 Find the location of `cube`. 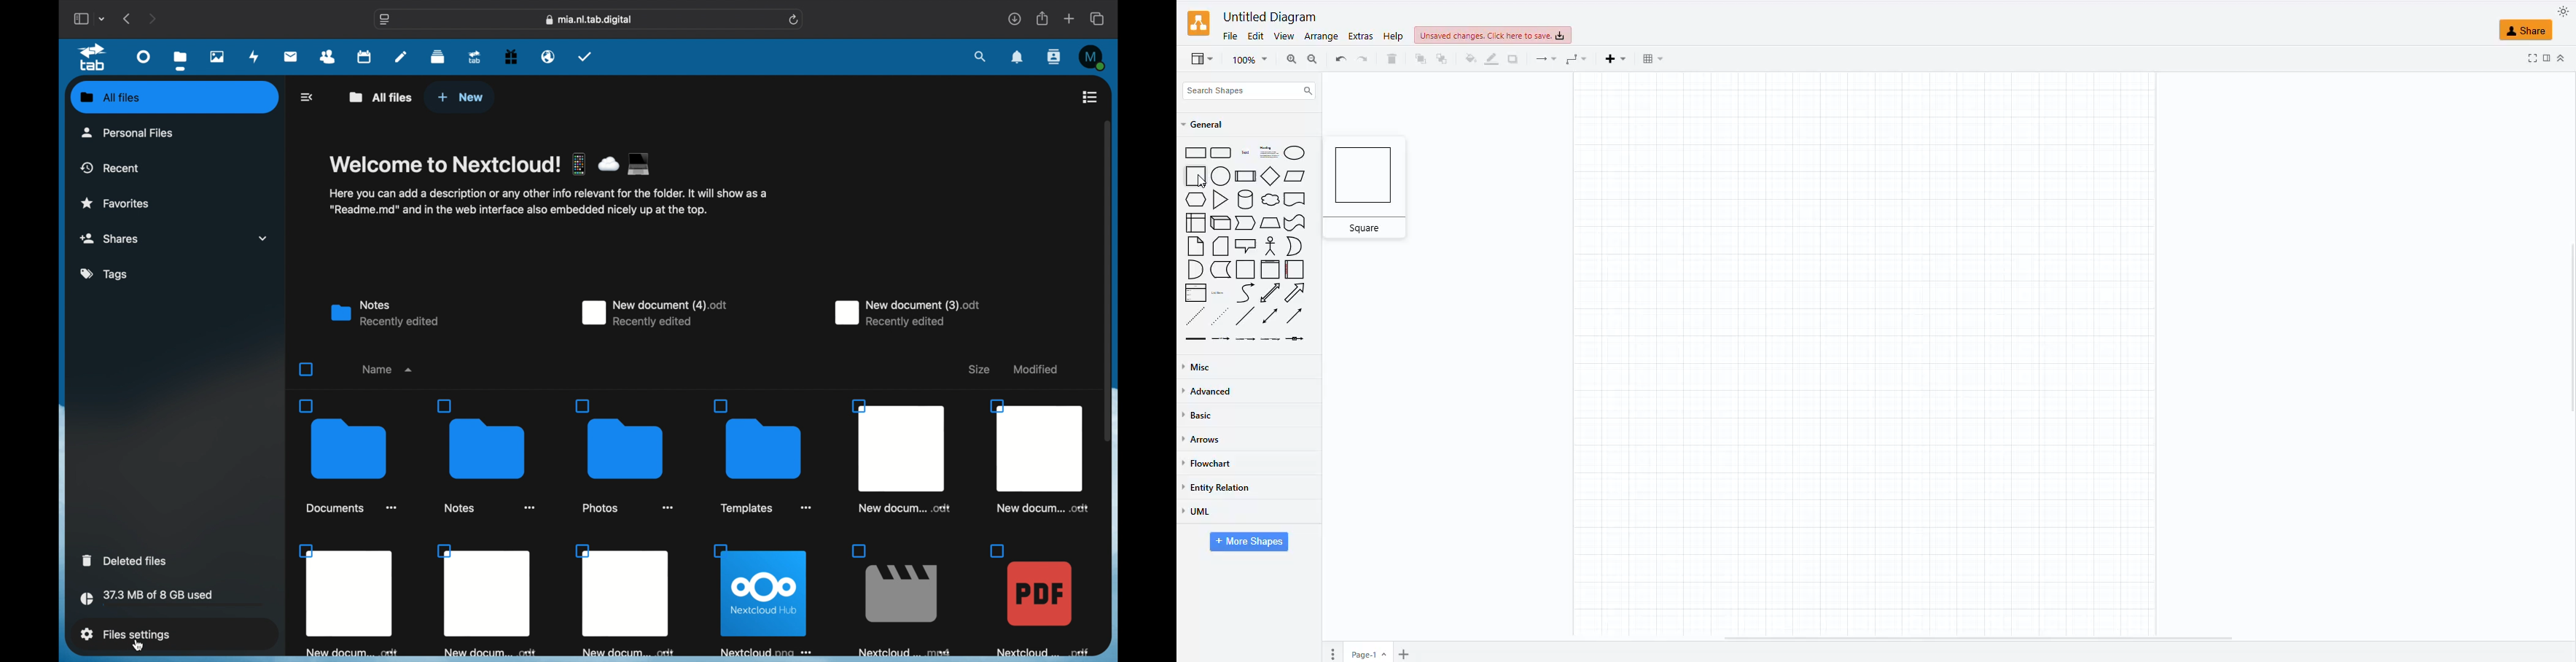

cube is located at coordinates (1220, 224).